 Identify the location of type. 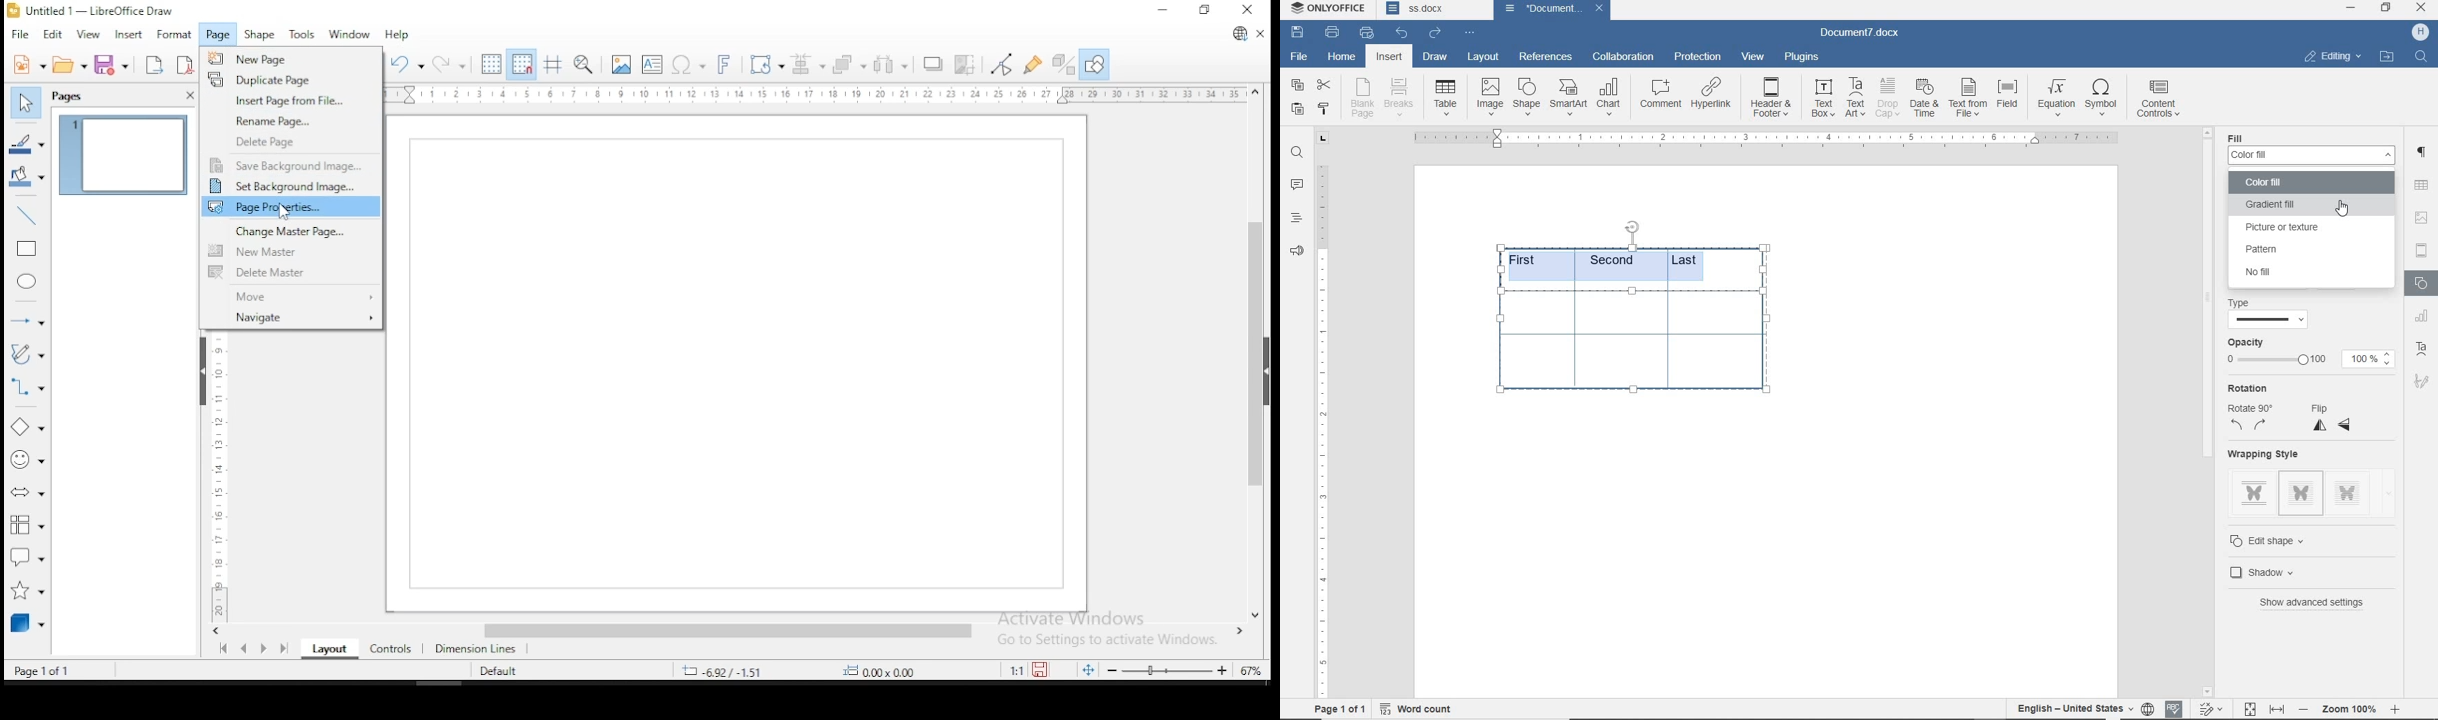
(2247, 302).